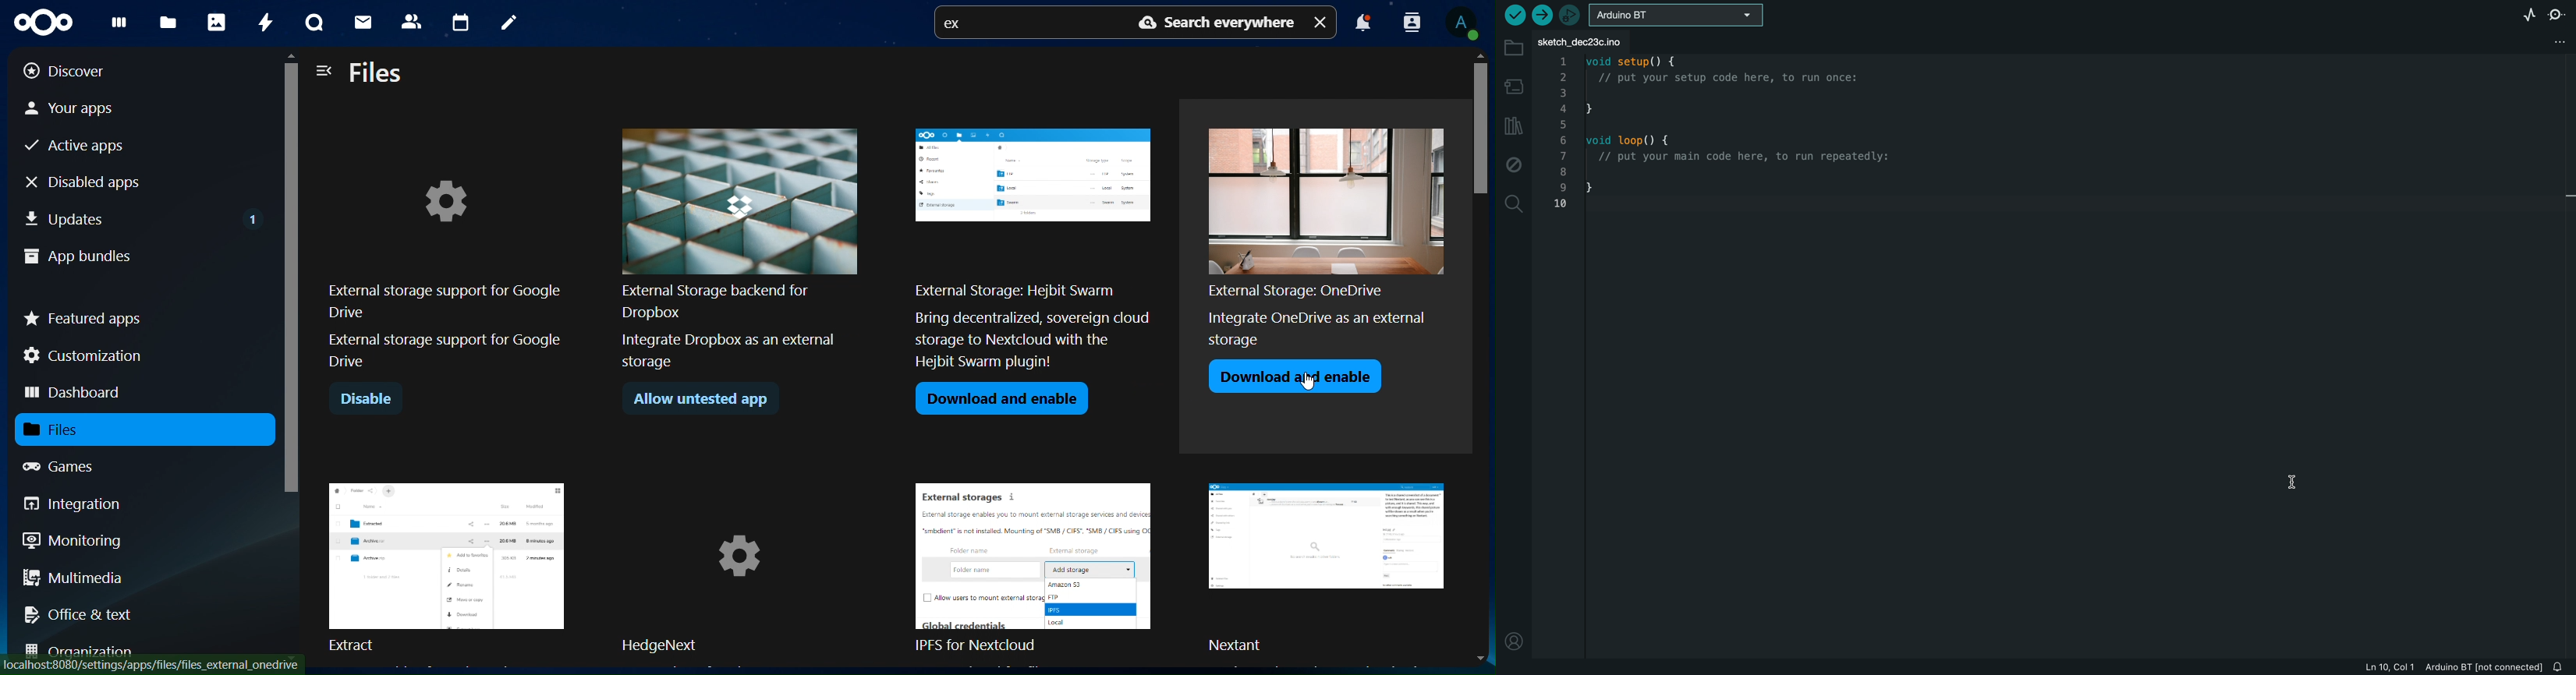  I want to click on customization, so click(87, 355).